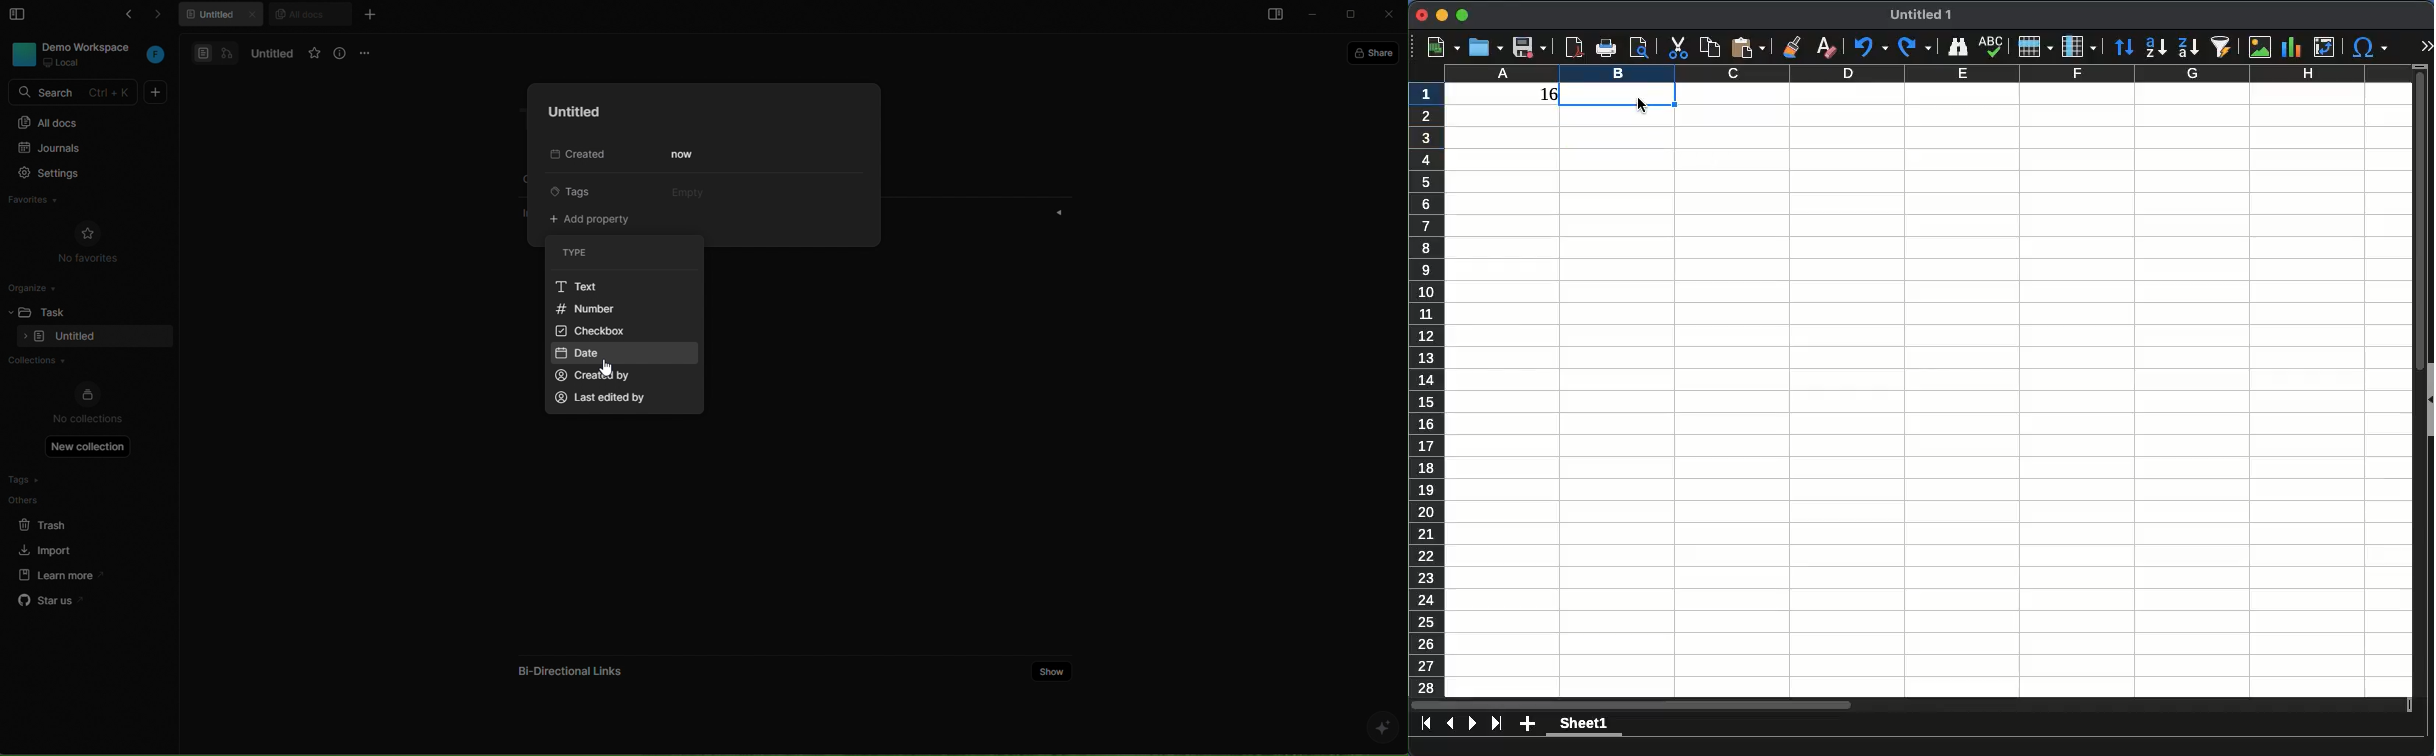 The height and width of the screenshot is (756, 2436). What do you see at coordinates (1925, 74) in the screenshot?
I see `column` at bounding box center [1925, 74].